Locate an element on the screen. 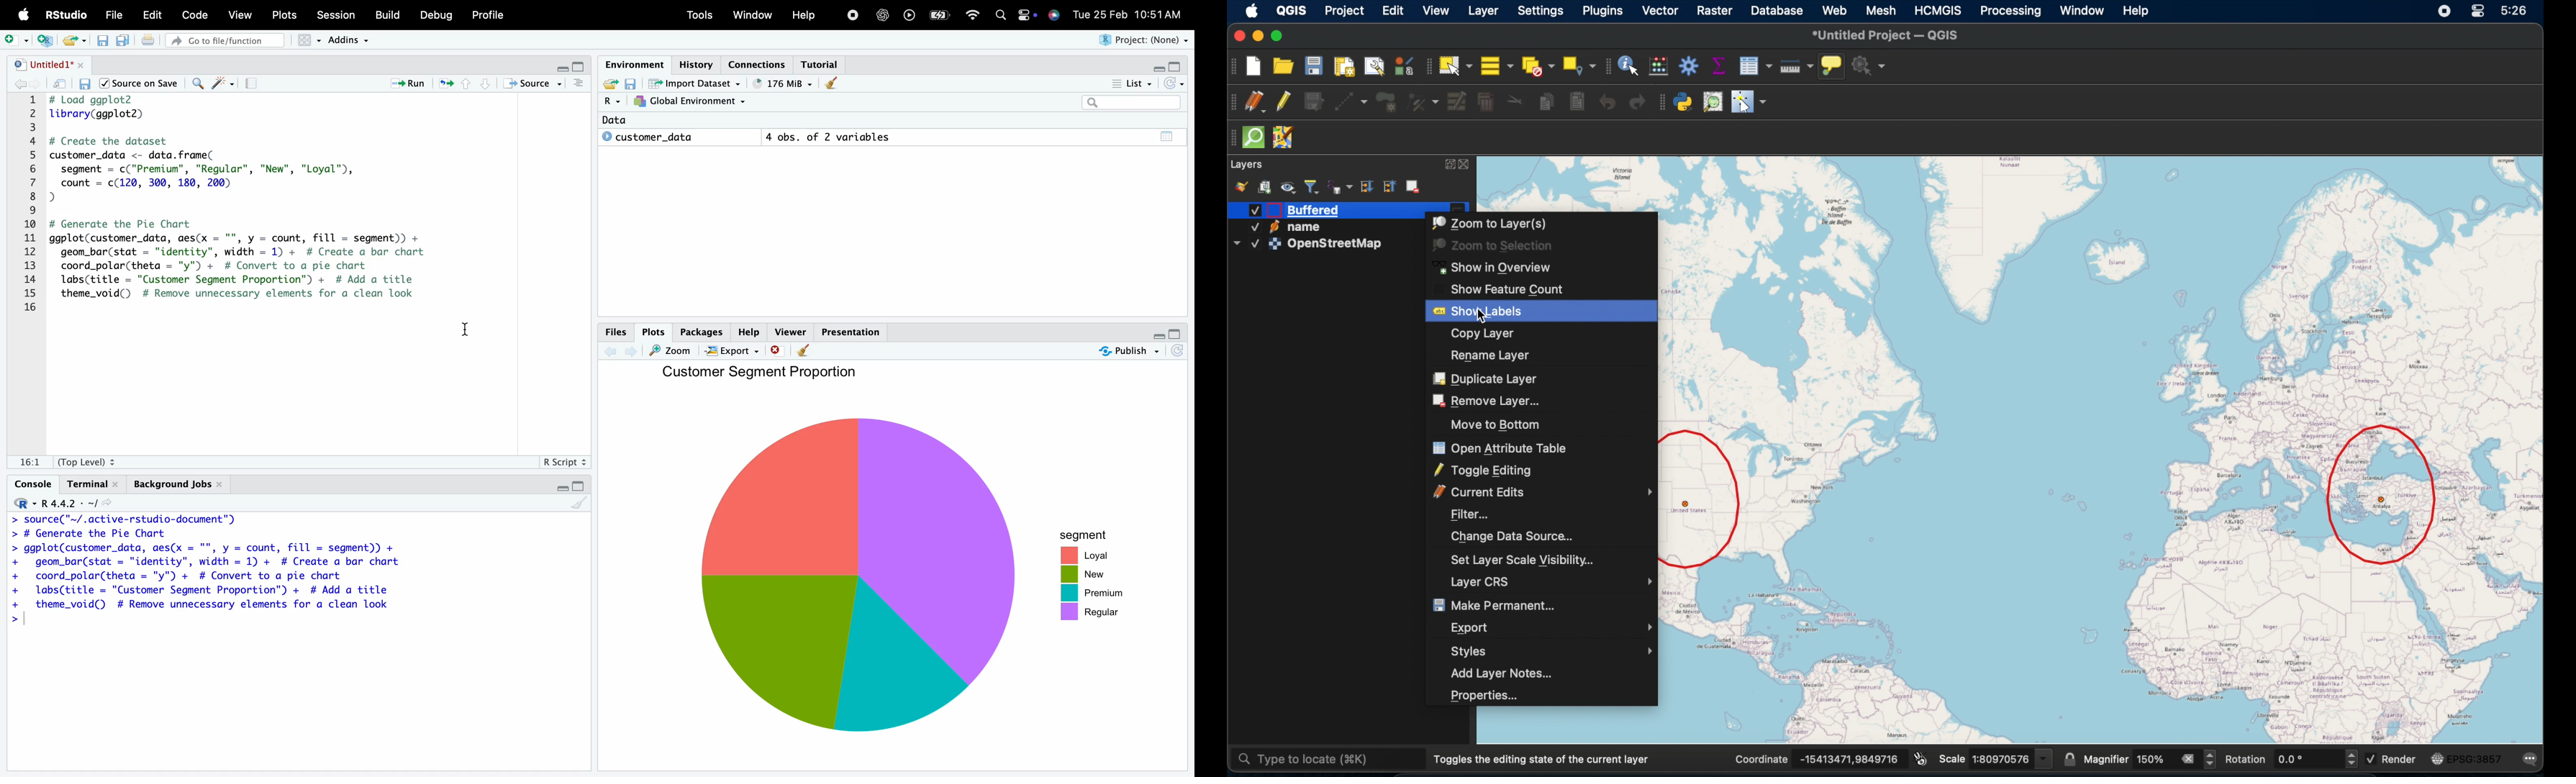  attributes toolbar is located at coordinates (1606, 66).